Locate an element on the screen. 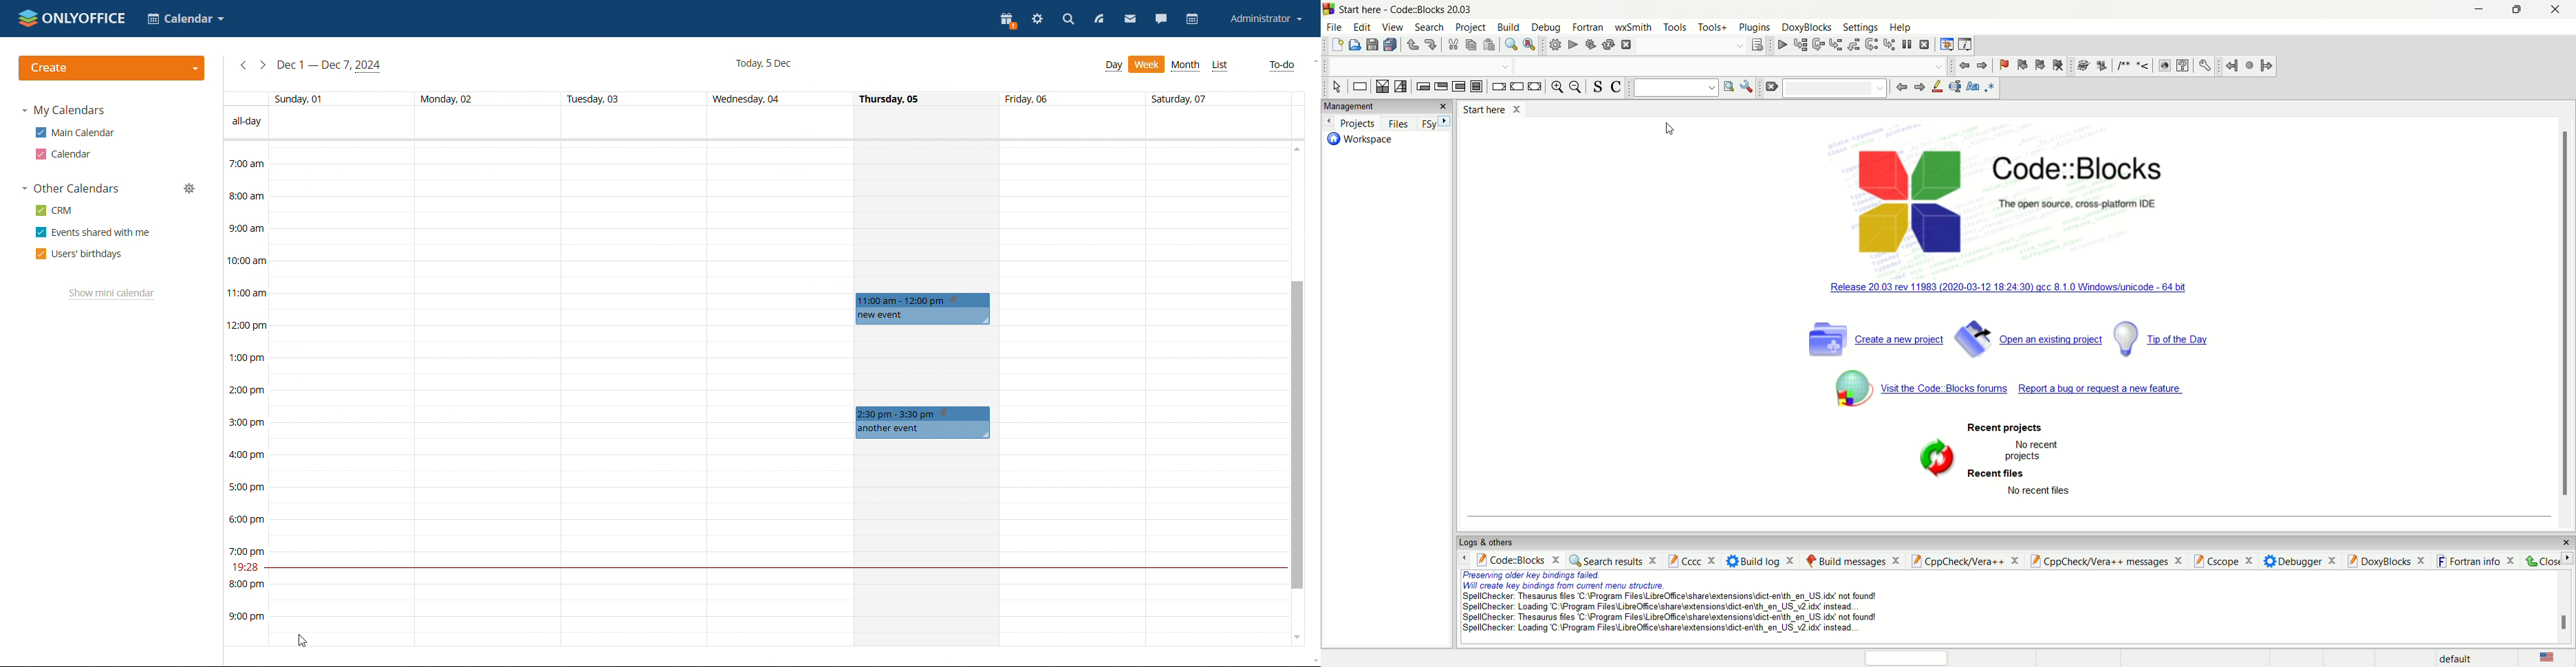  language is located at coordinates (2548, 658).